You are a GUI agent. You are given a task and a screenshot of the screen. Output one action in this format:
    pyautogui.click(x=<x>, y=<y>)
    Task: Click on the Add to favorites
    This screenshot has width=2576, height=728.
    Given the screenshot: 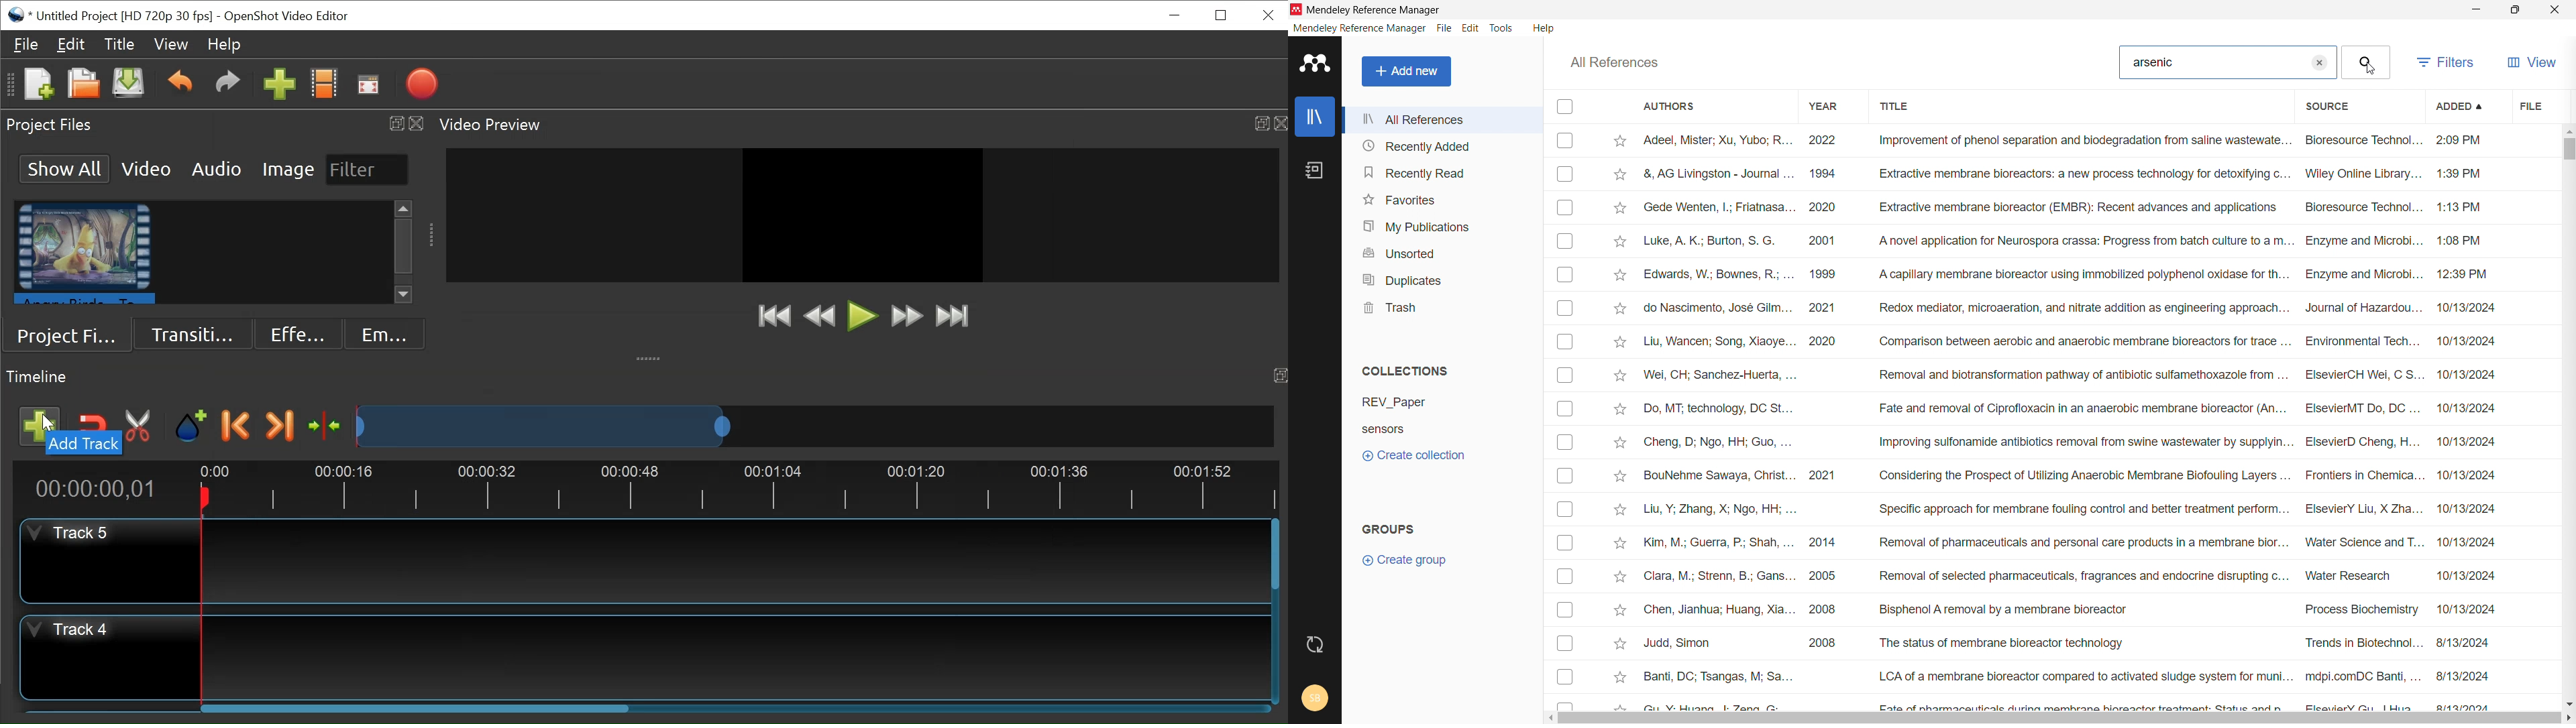 What is the action you would take?
    pyautogui.click(x=1617, y=578)
    